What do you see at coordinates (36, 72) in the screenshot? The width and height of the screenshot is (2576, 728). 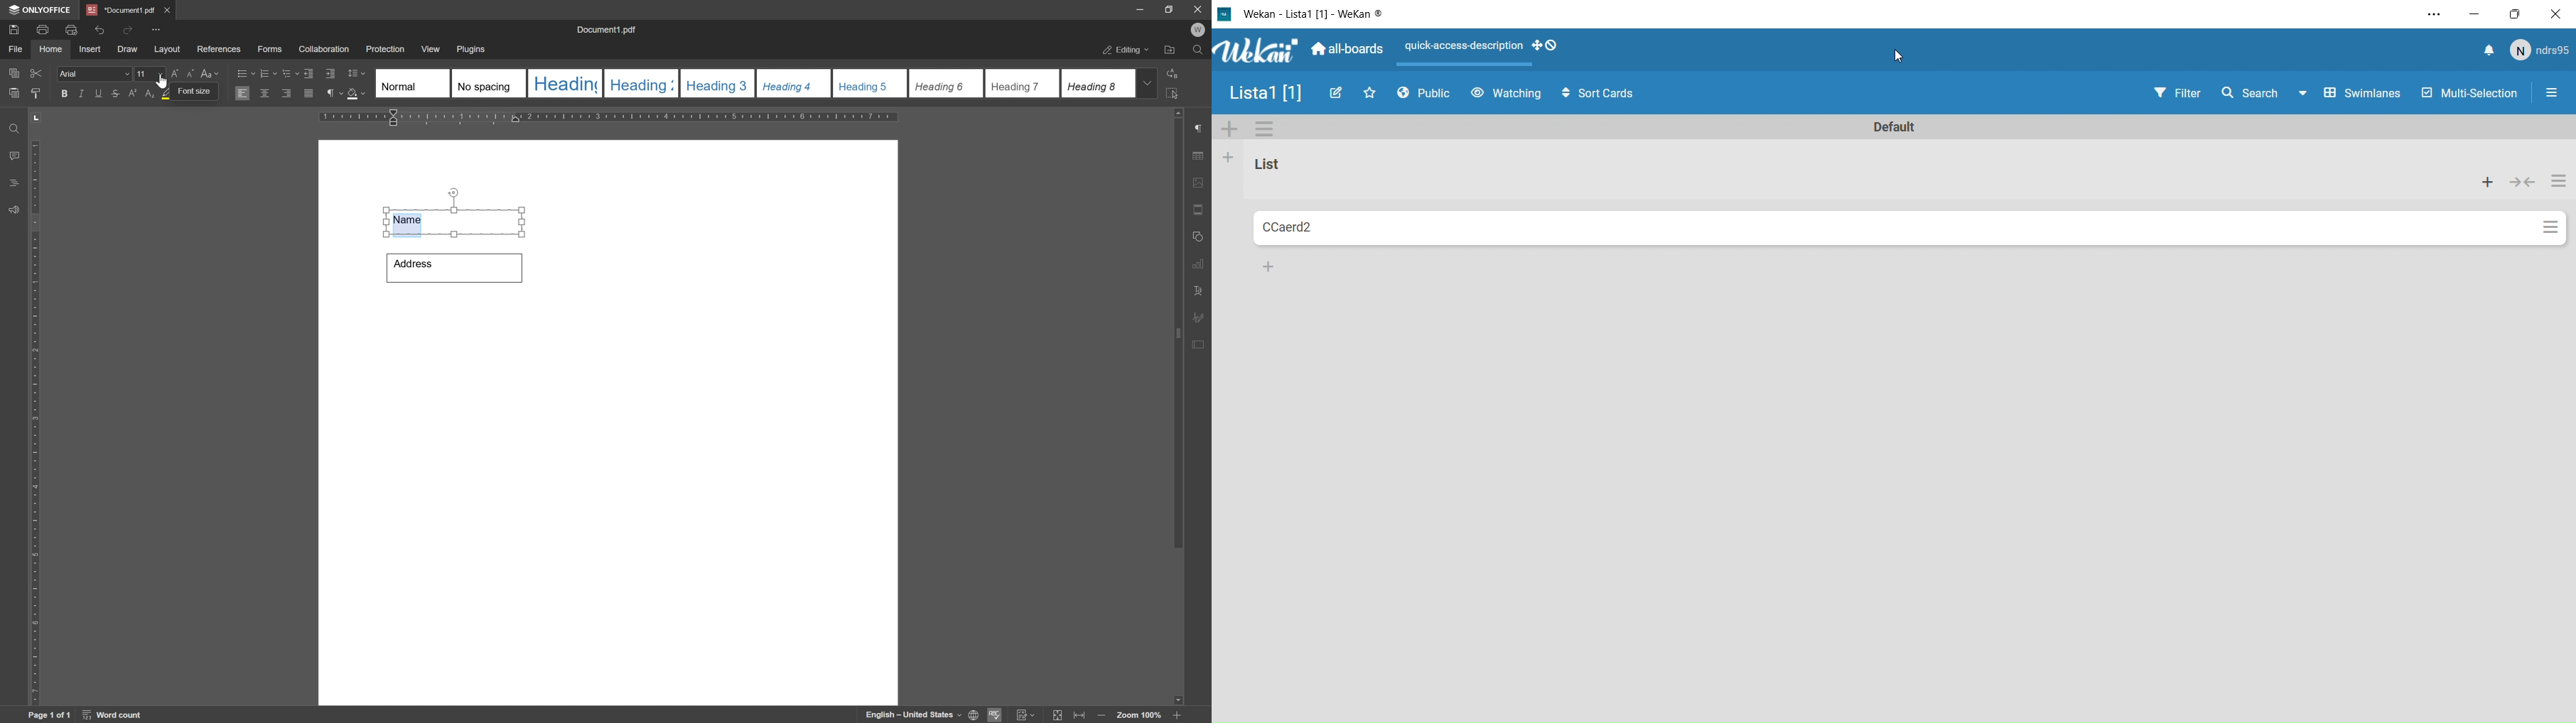 I see `cut` at bounding box center [36, 72].